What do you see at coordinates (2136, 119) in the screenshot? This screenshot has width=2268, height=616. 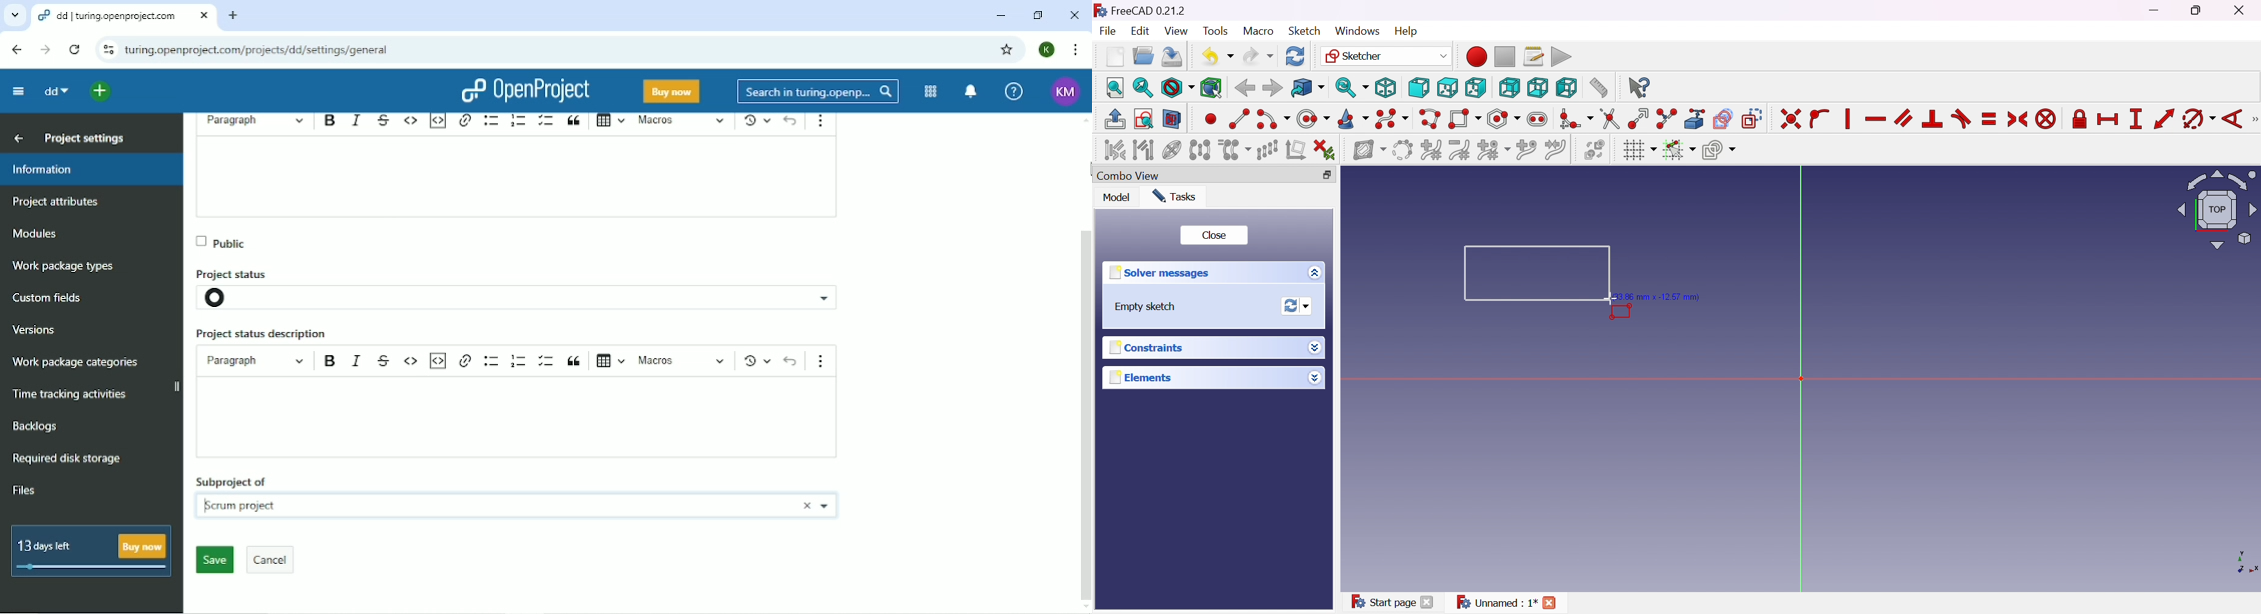 I see `Constrain vertical distance` at bounding box center [2136, 119].